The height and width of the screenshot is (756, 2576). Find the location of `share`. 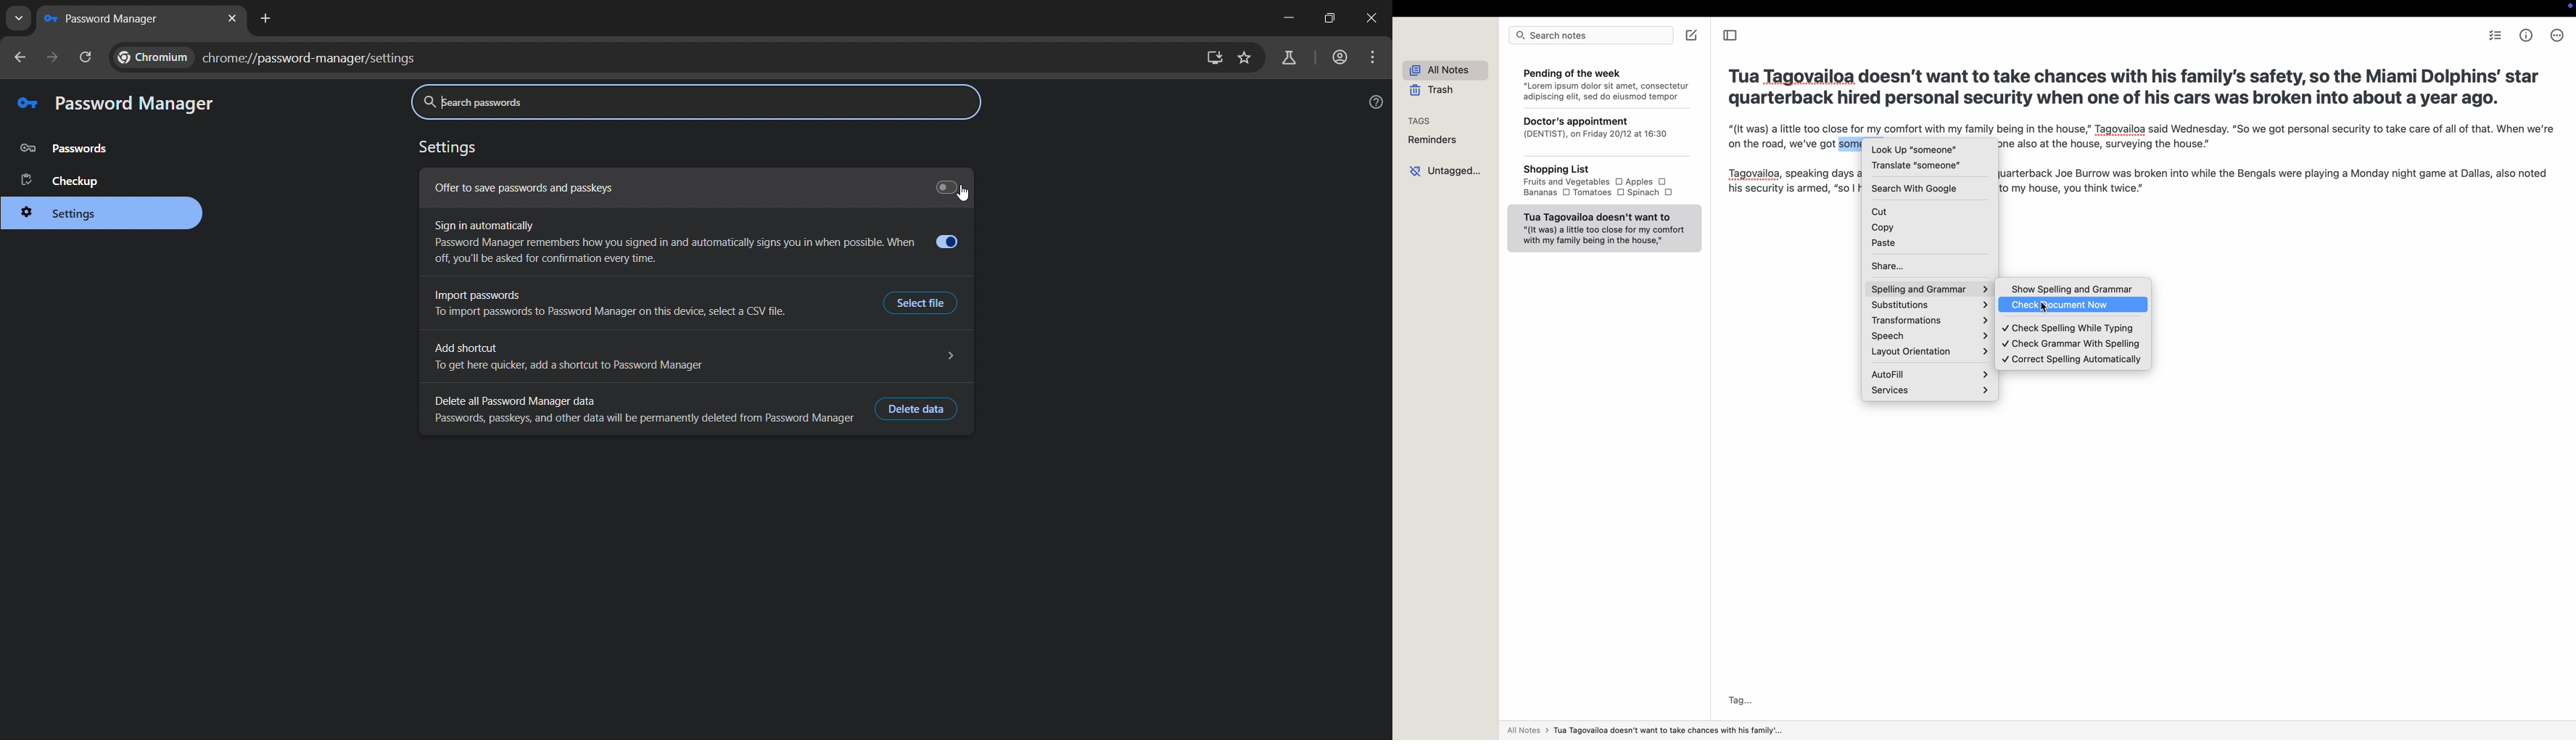

share is located at coordinates (1930, 265).